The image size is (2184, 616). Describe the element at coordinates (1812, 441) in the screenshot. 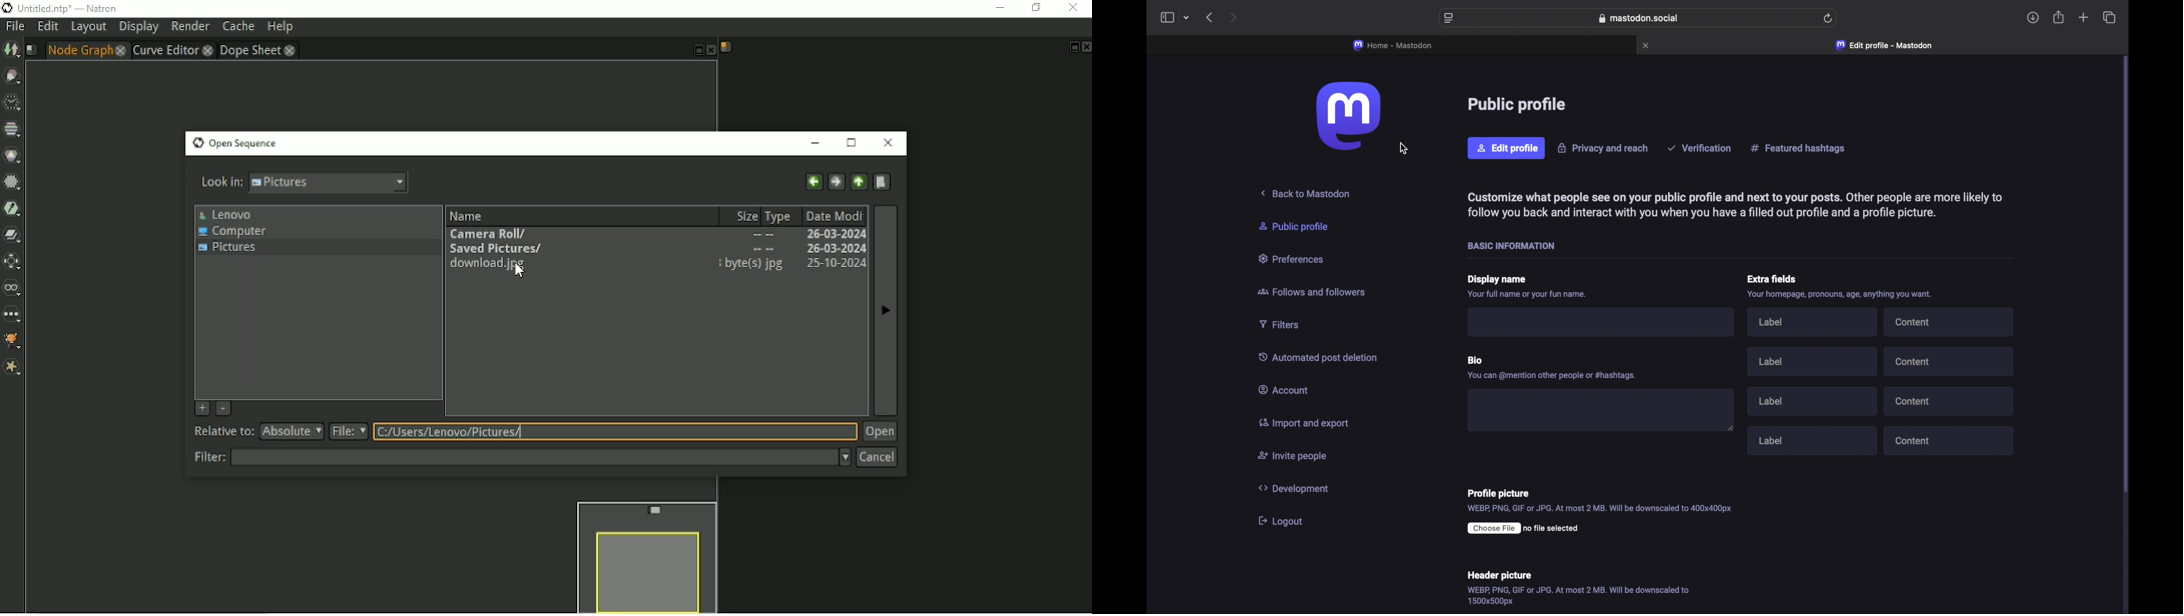

I see `label` at that location.